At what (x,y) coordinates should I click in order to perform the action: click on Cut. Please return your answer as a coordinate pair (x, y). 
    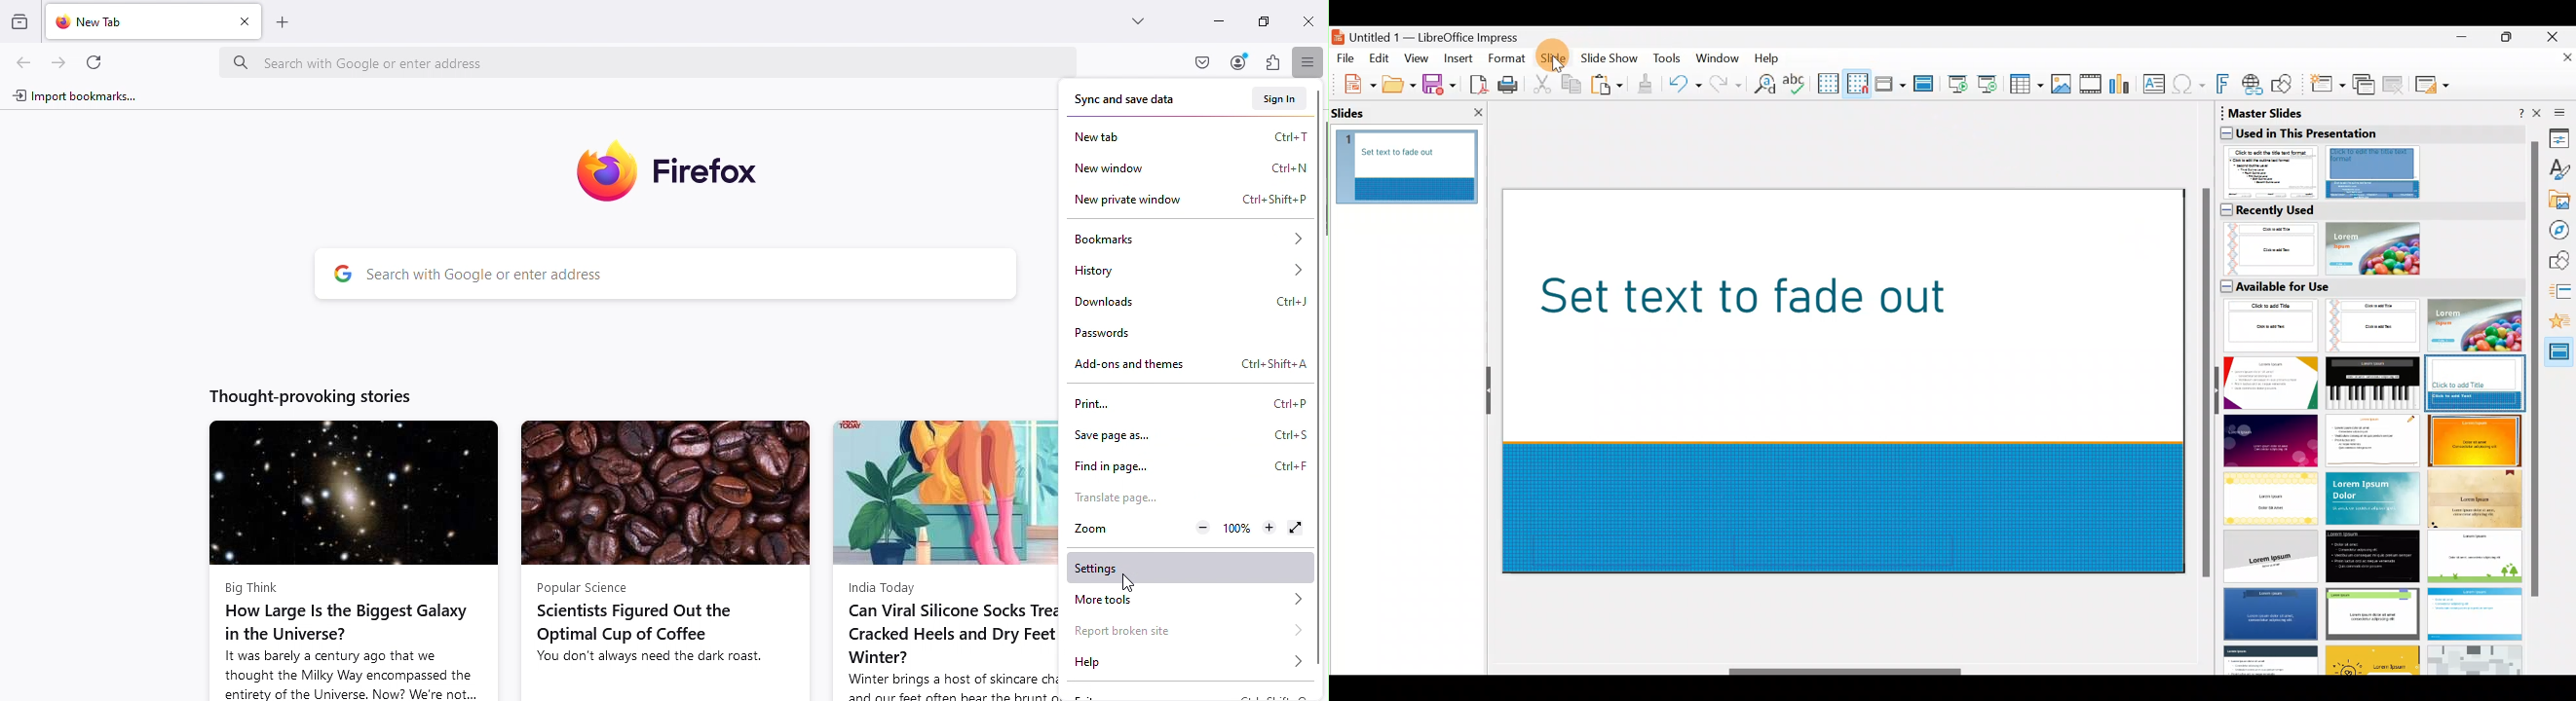
    Looking at the image, I should click on (1544, 84).